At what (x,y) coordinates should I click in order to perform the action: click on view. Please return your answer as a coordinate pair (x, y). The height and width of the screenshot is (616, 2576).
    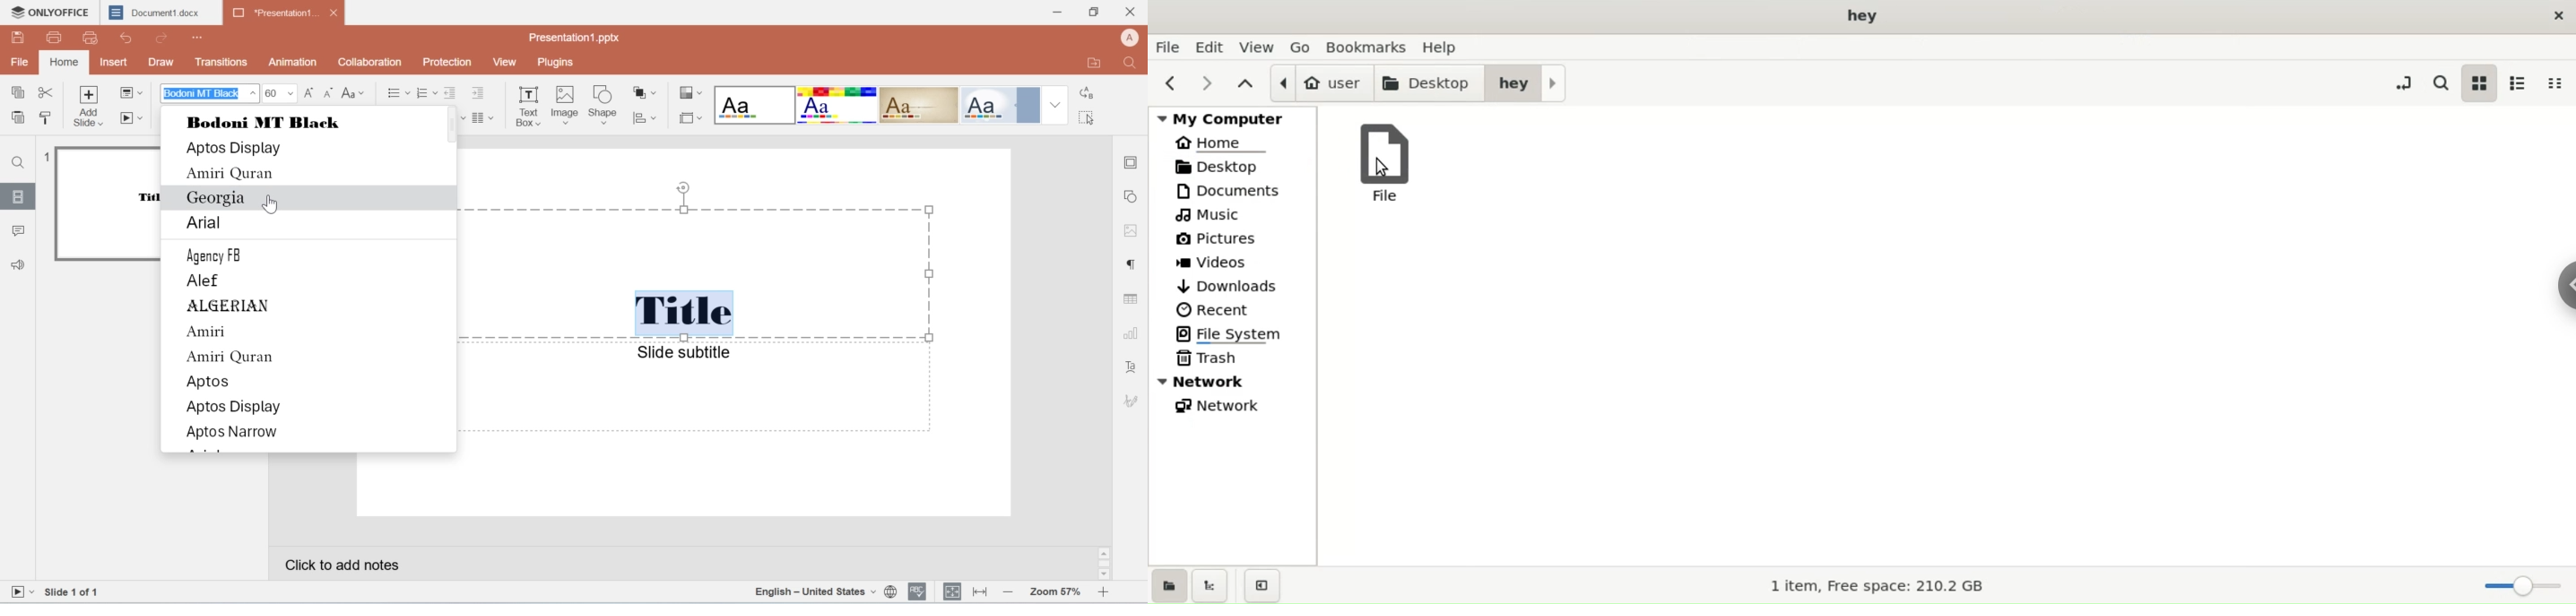
    Looking at the image, I should click on (507, 62).